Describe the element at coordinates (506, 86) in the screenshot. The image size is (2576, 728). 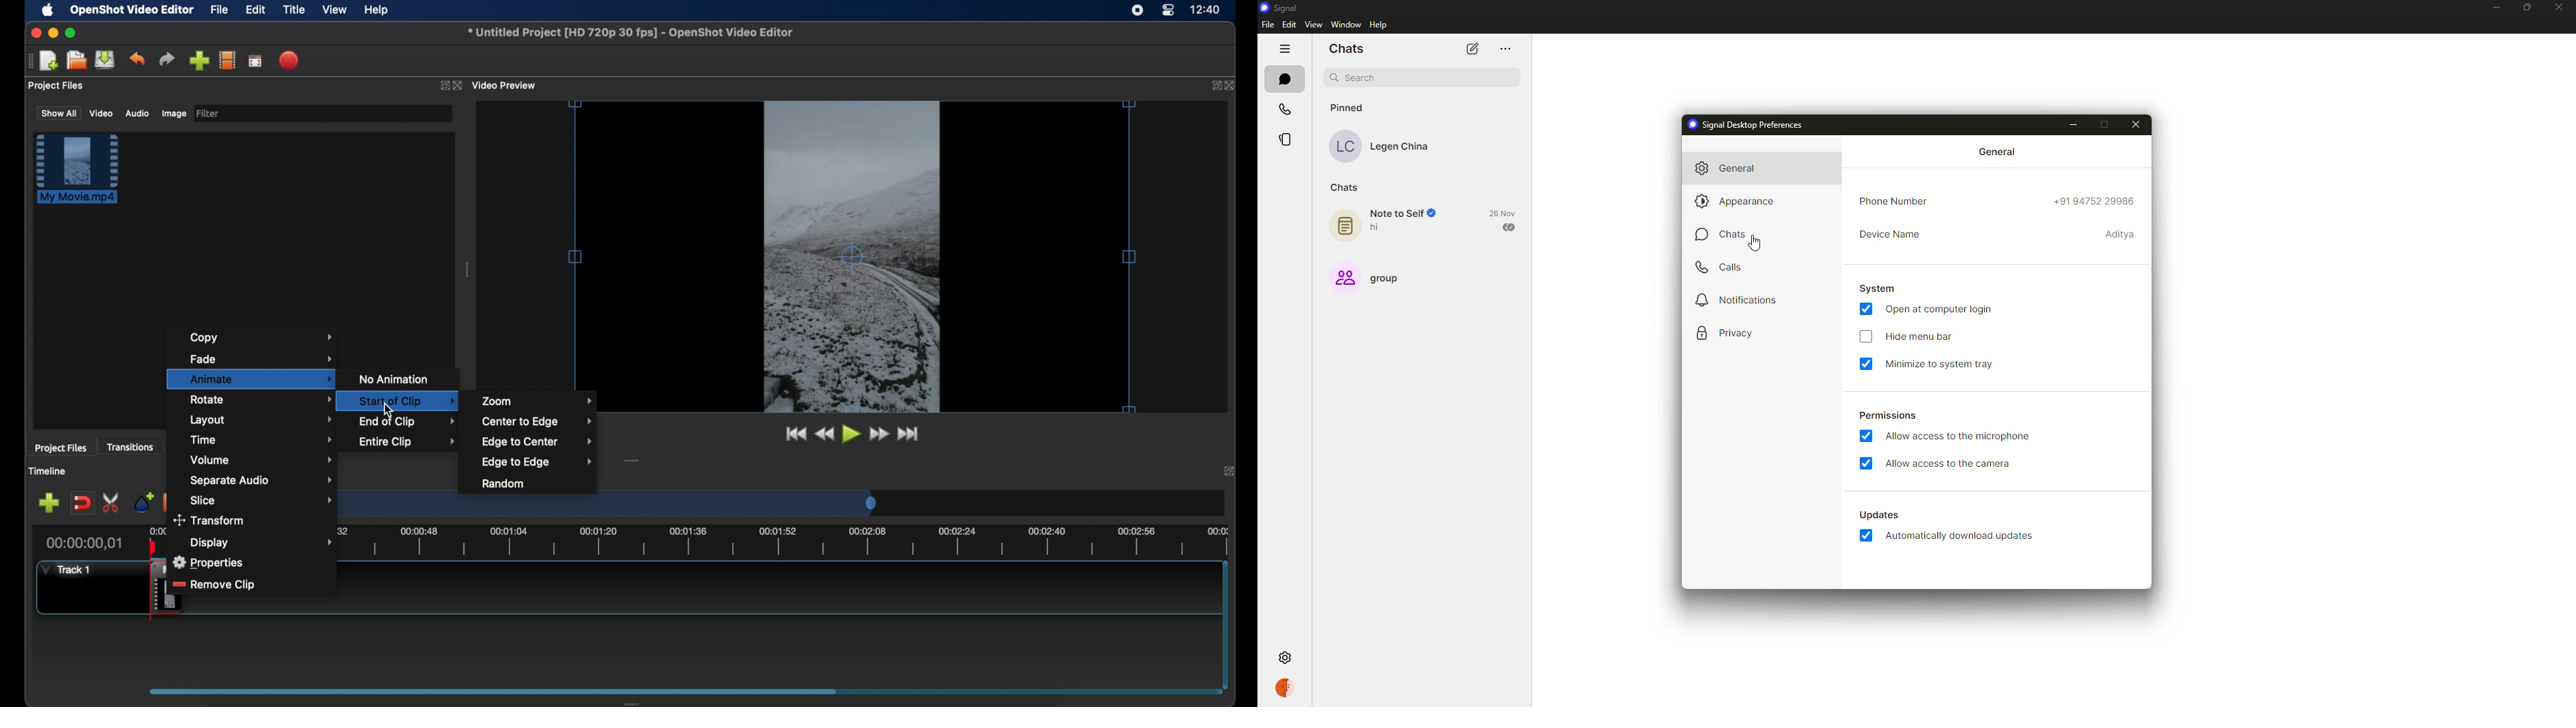
I see `video preview` at that location.